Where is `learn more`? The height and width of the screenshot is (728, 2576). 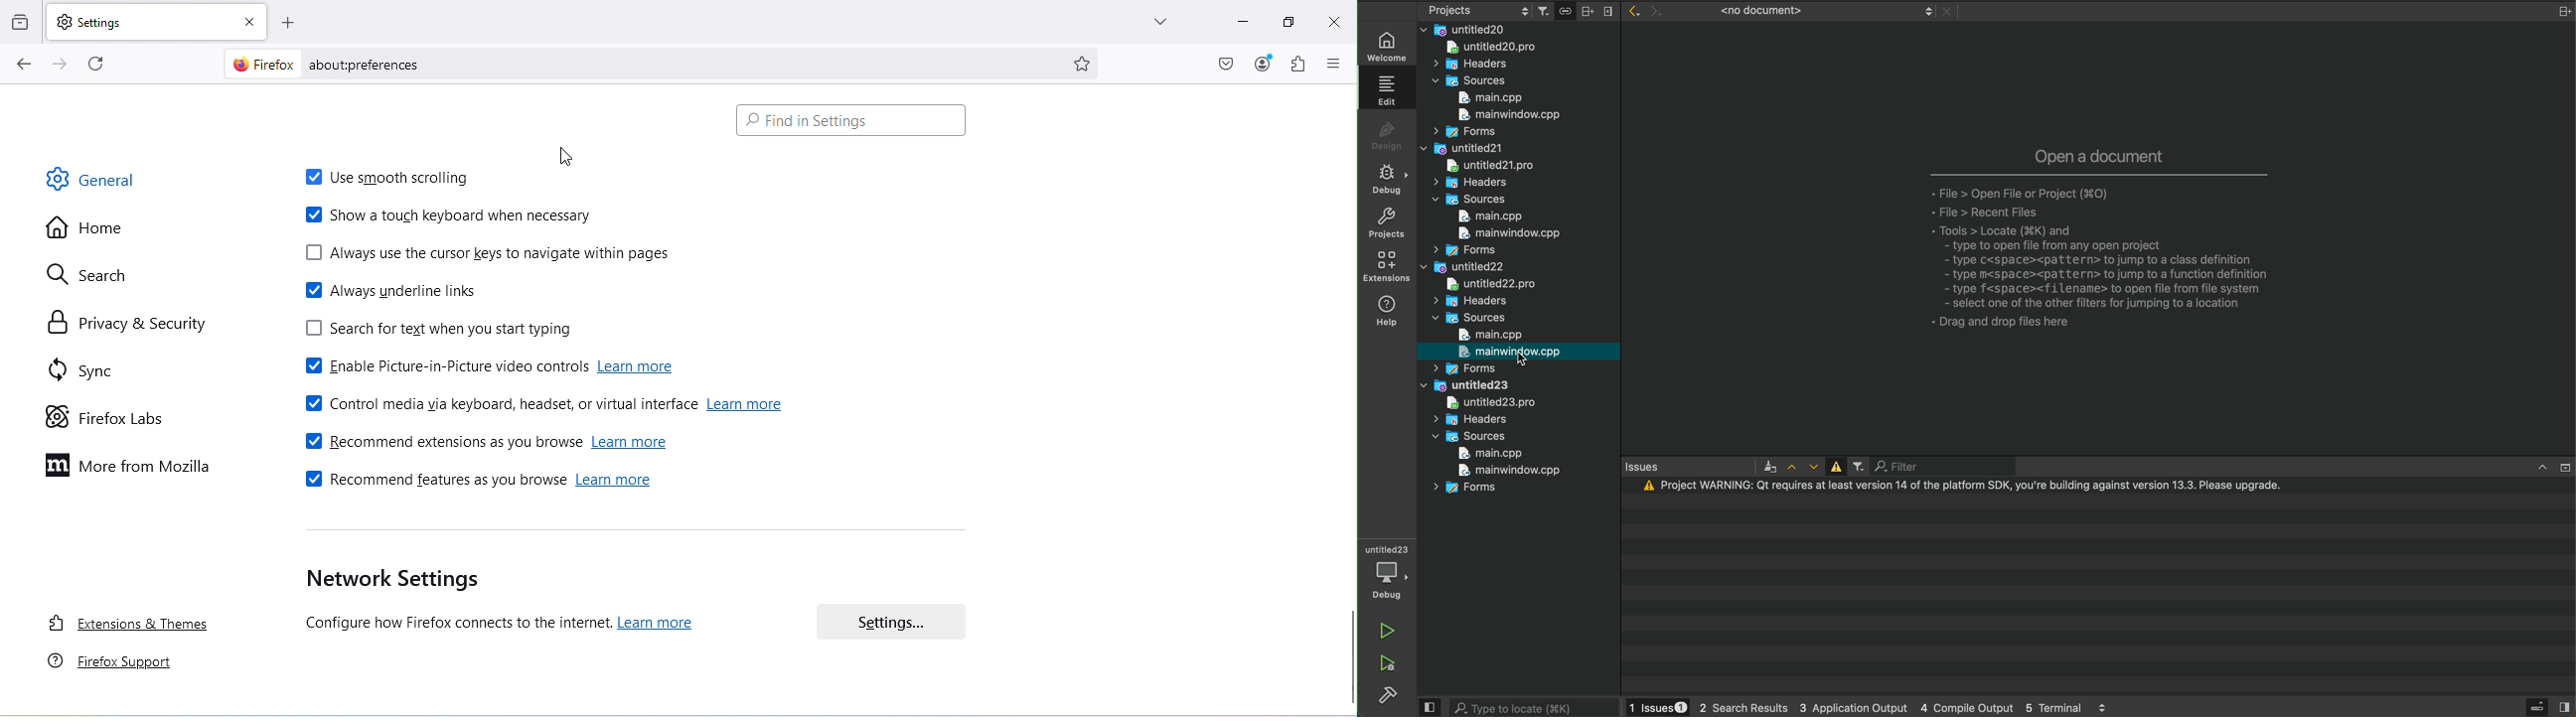 learn more is located at coordinates (640, 369).